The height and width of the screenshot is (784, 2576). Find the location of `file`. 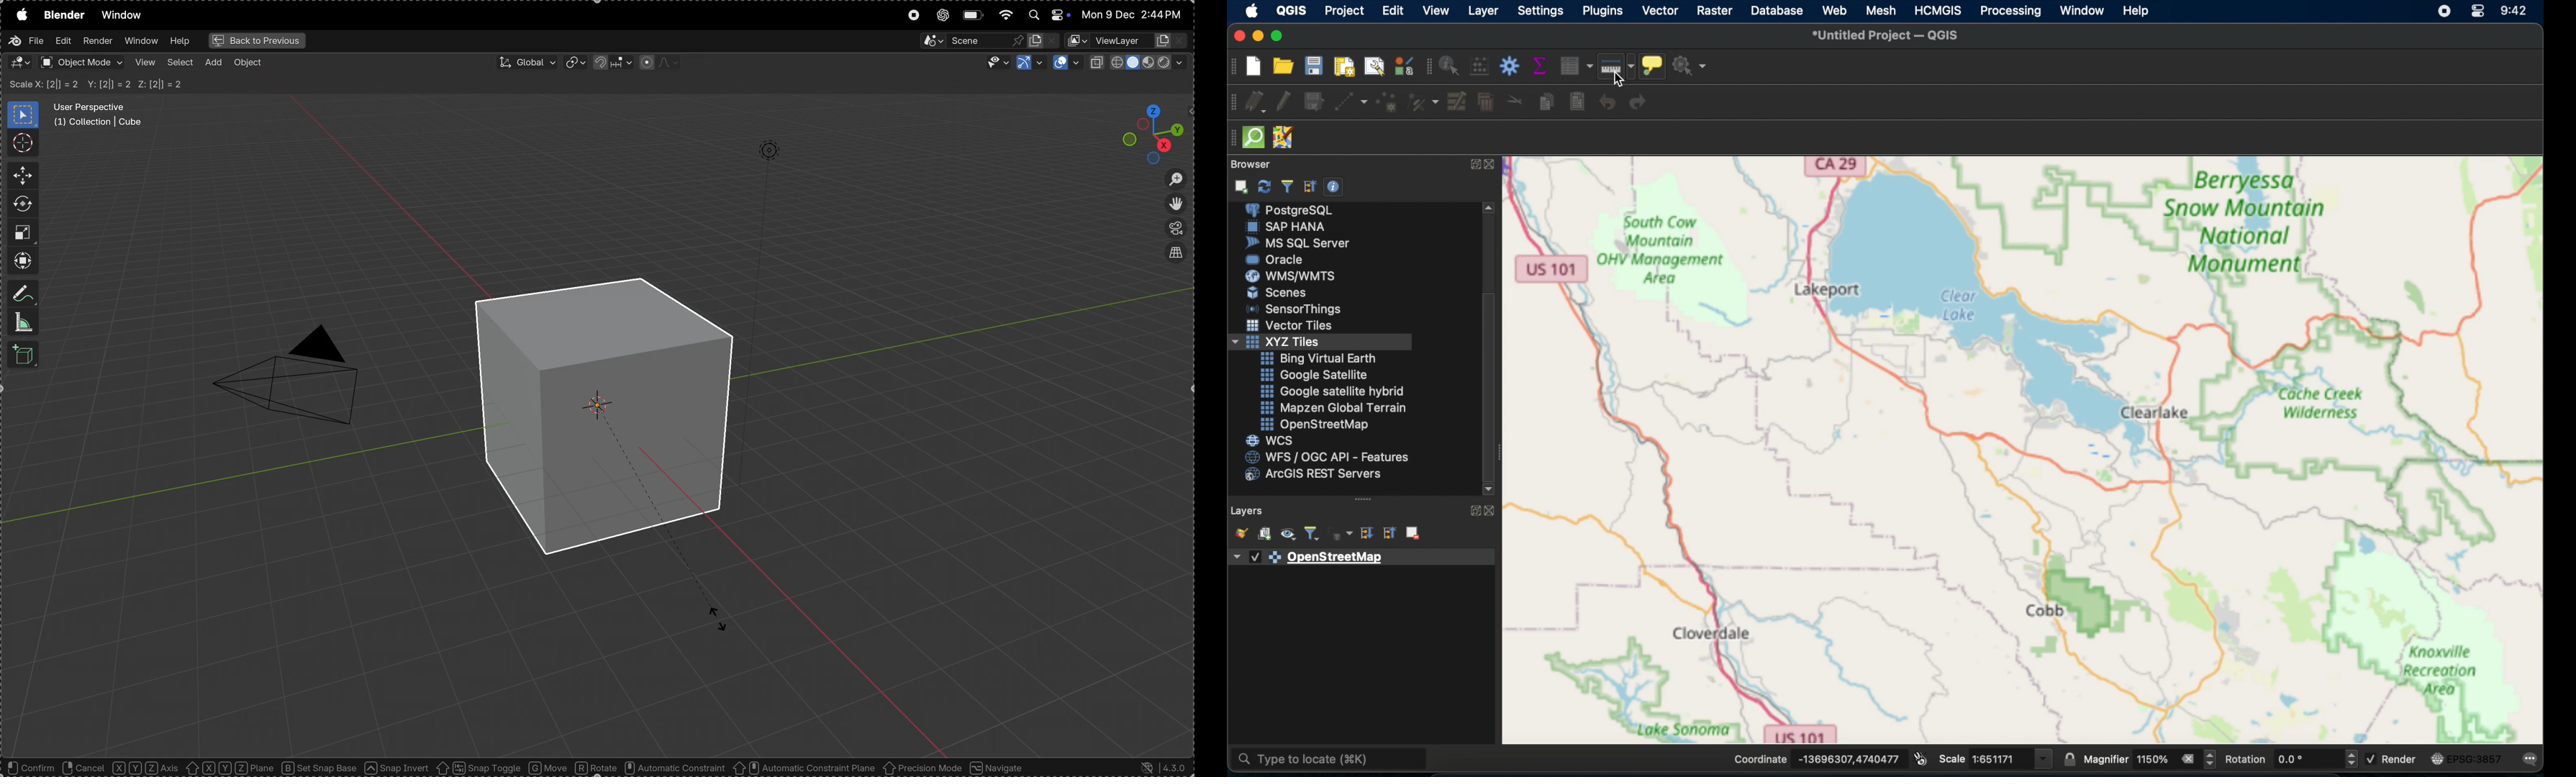

file is located at coordinates (28, 43).